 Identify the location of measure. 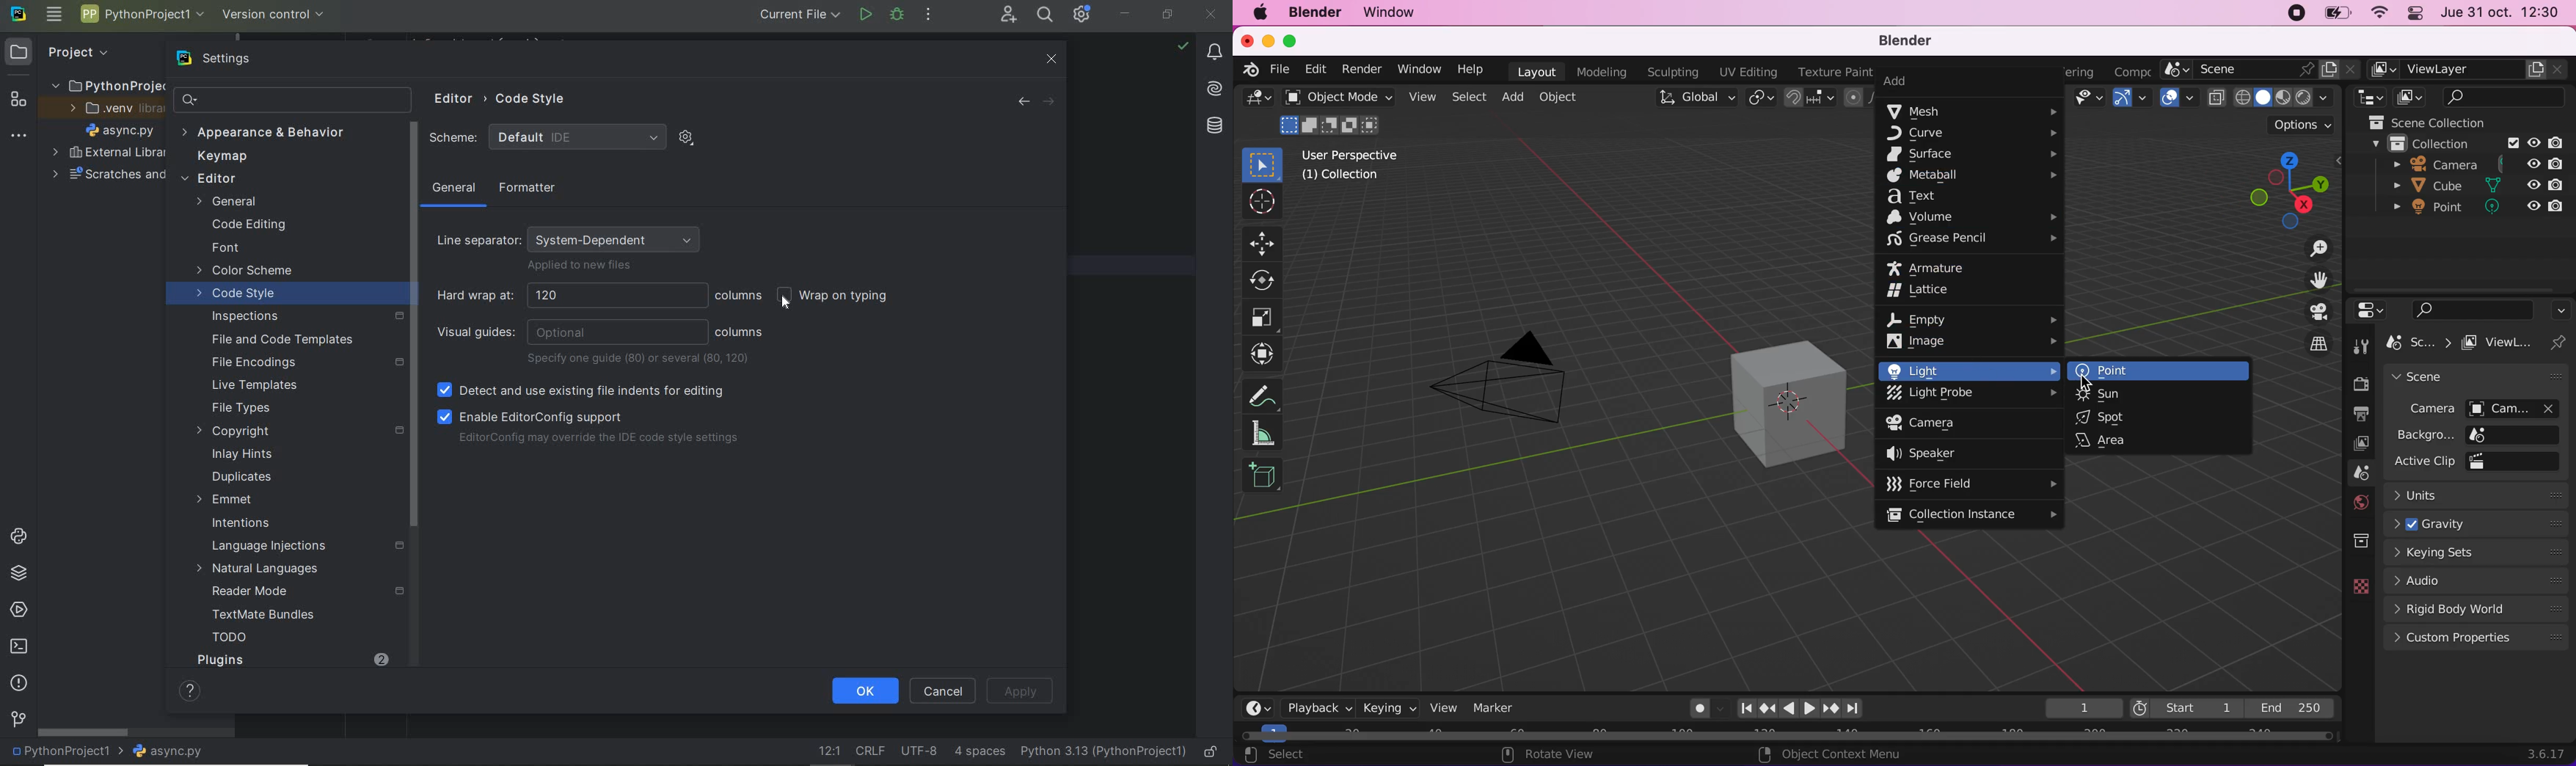
(1265, 434).